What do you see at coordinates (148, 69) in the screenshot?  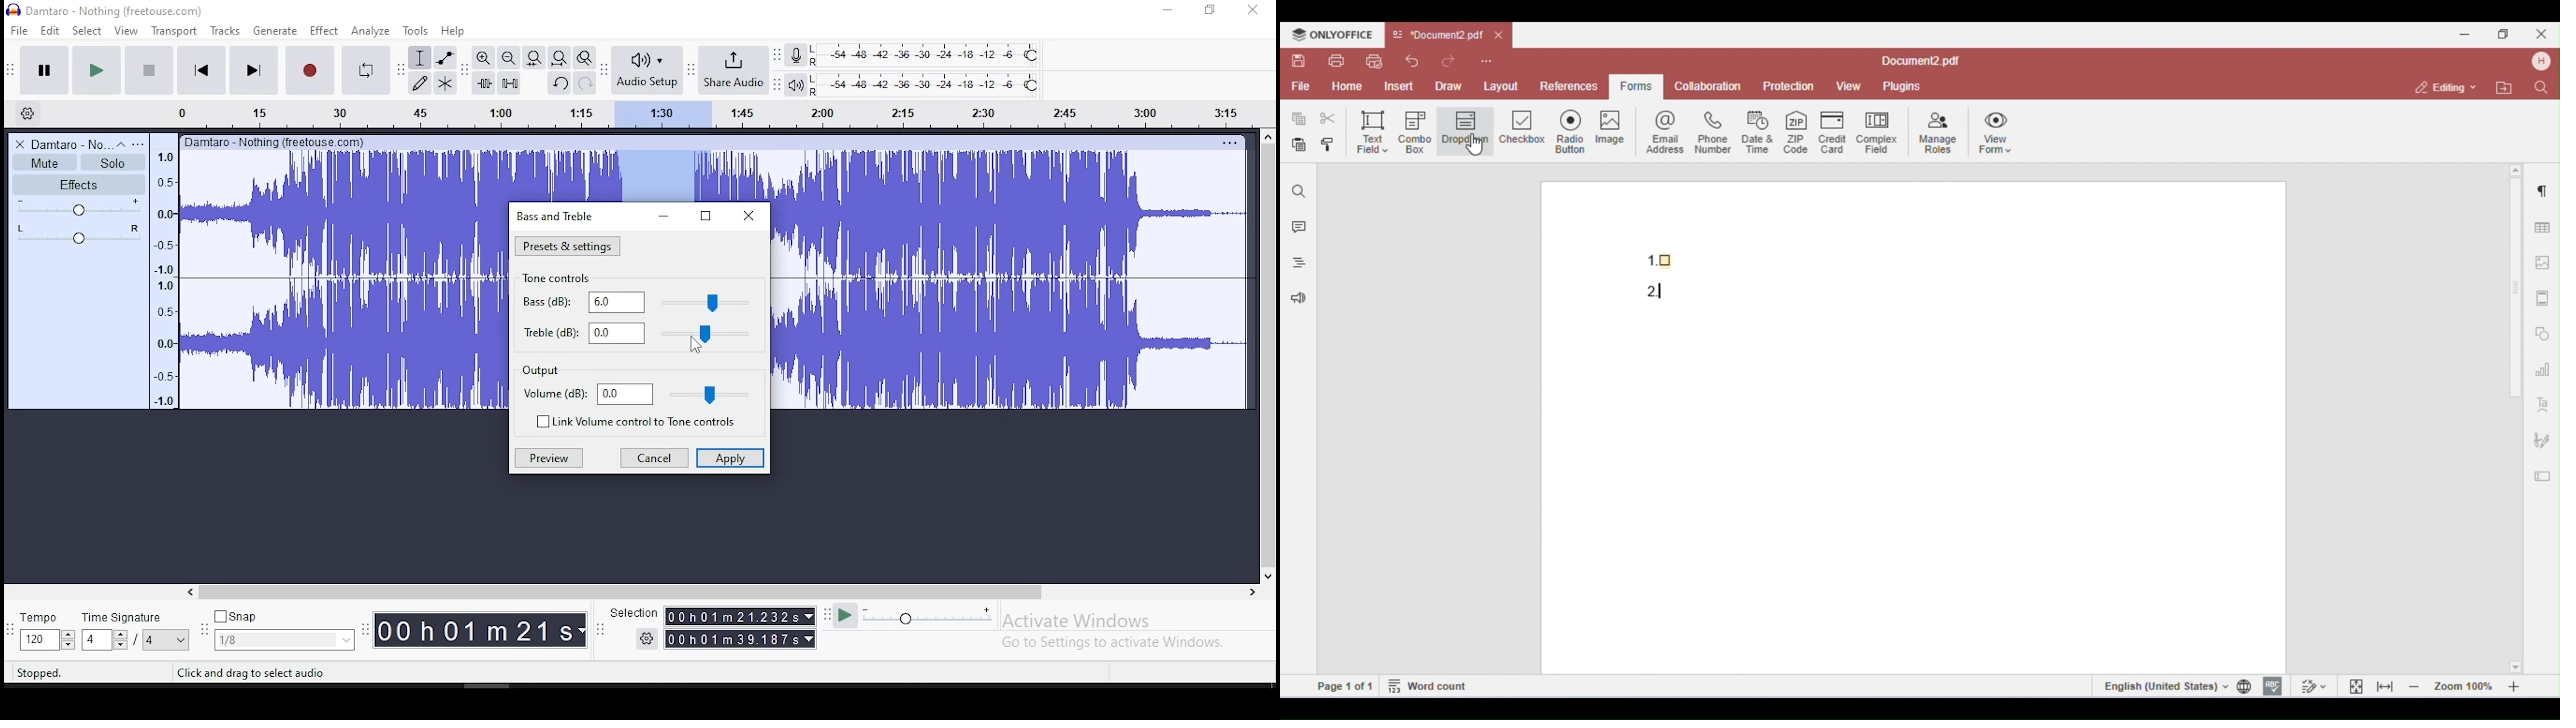 I see `stop` at bounding box center [148, 69].